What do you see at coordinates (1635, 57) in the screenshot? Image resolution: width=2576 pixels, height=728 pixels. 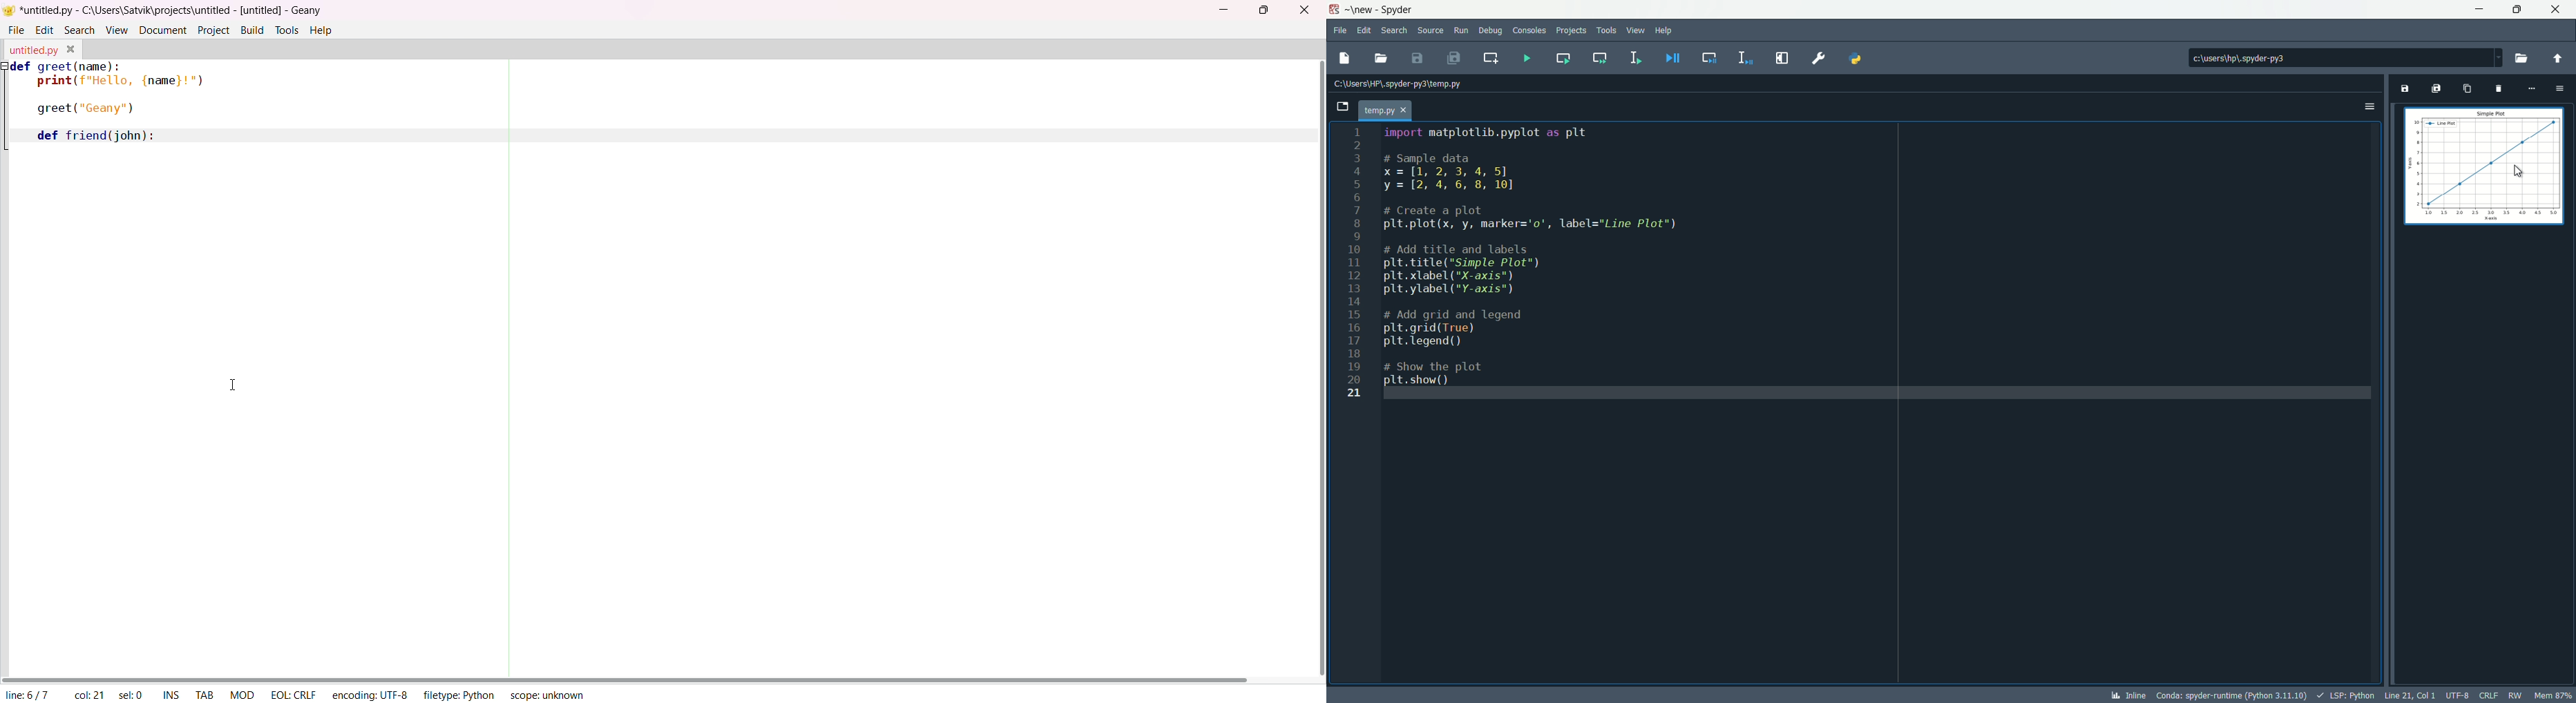 I see `run selection or current line` at bounding box center [1635, 57].